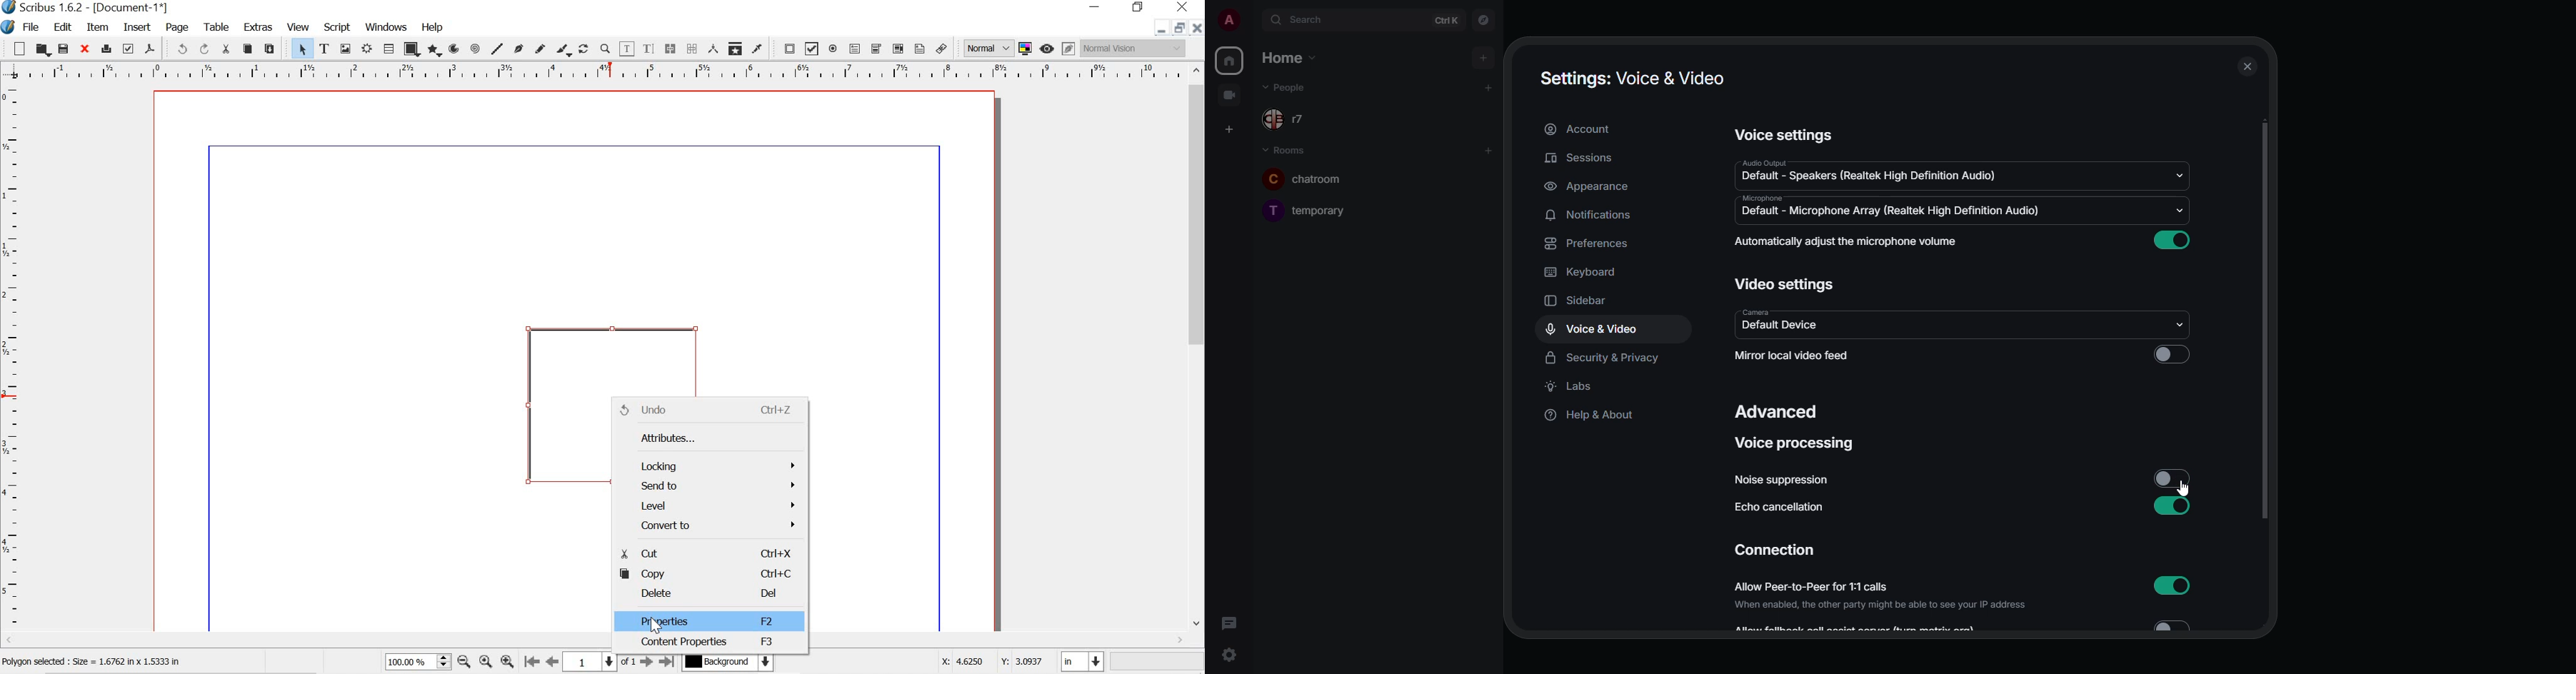  Describe the element at coordinates (444, 661) in the screenshot. I see `zoom in and out` at that location.